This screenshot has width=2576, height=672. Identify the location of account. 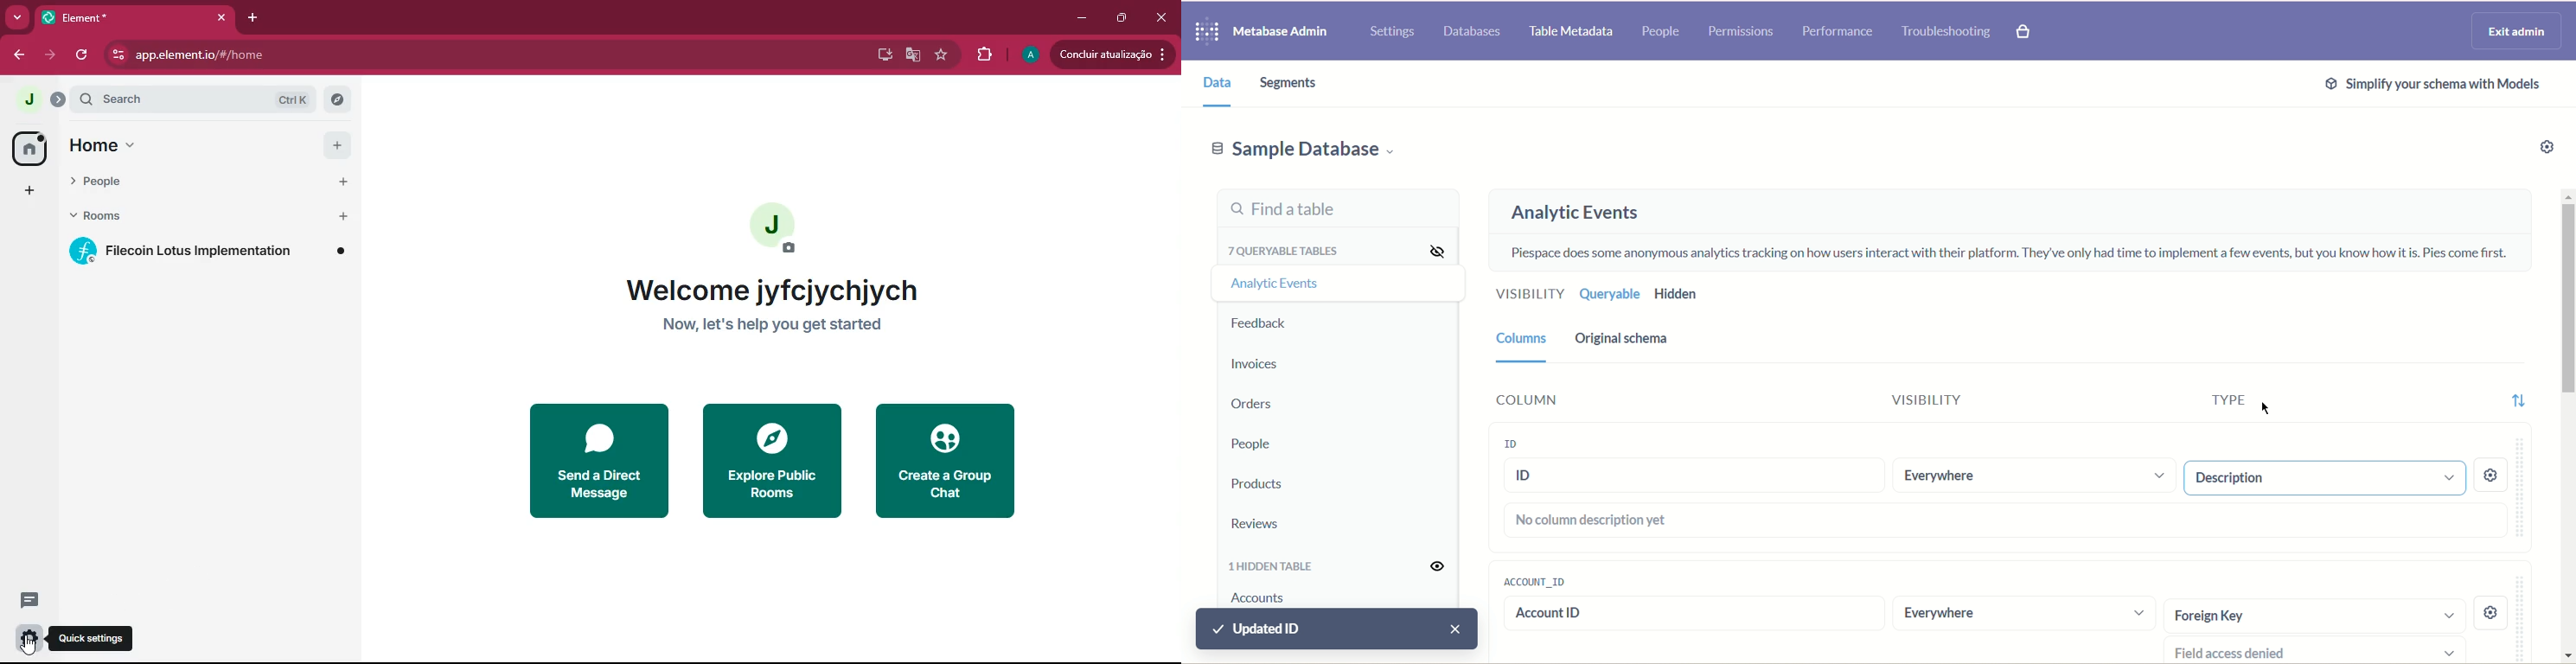
(1263, 596).